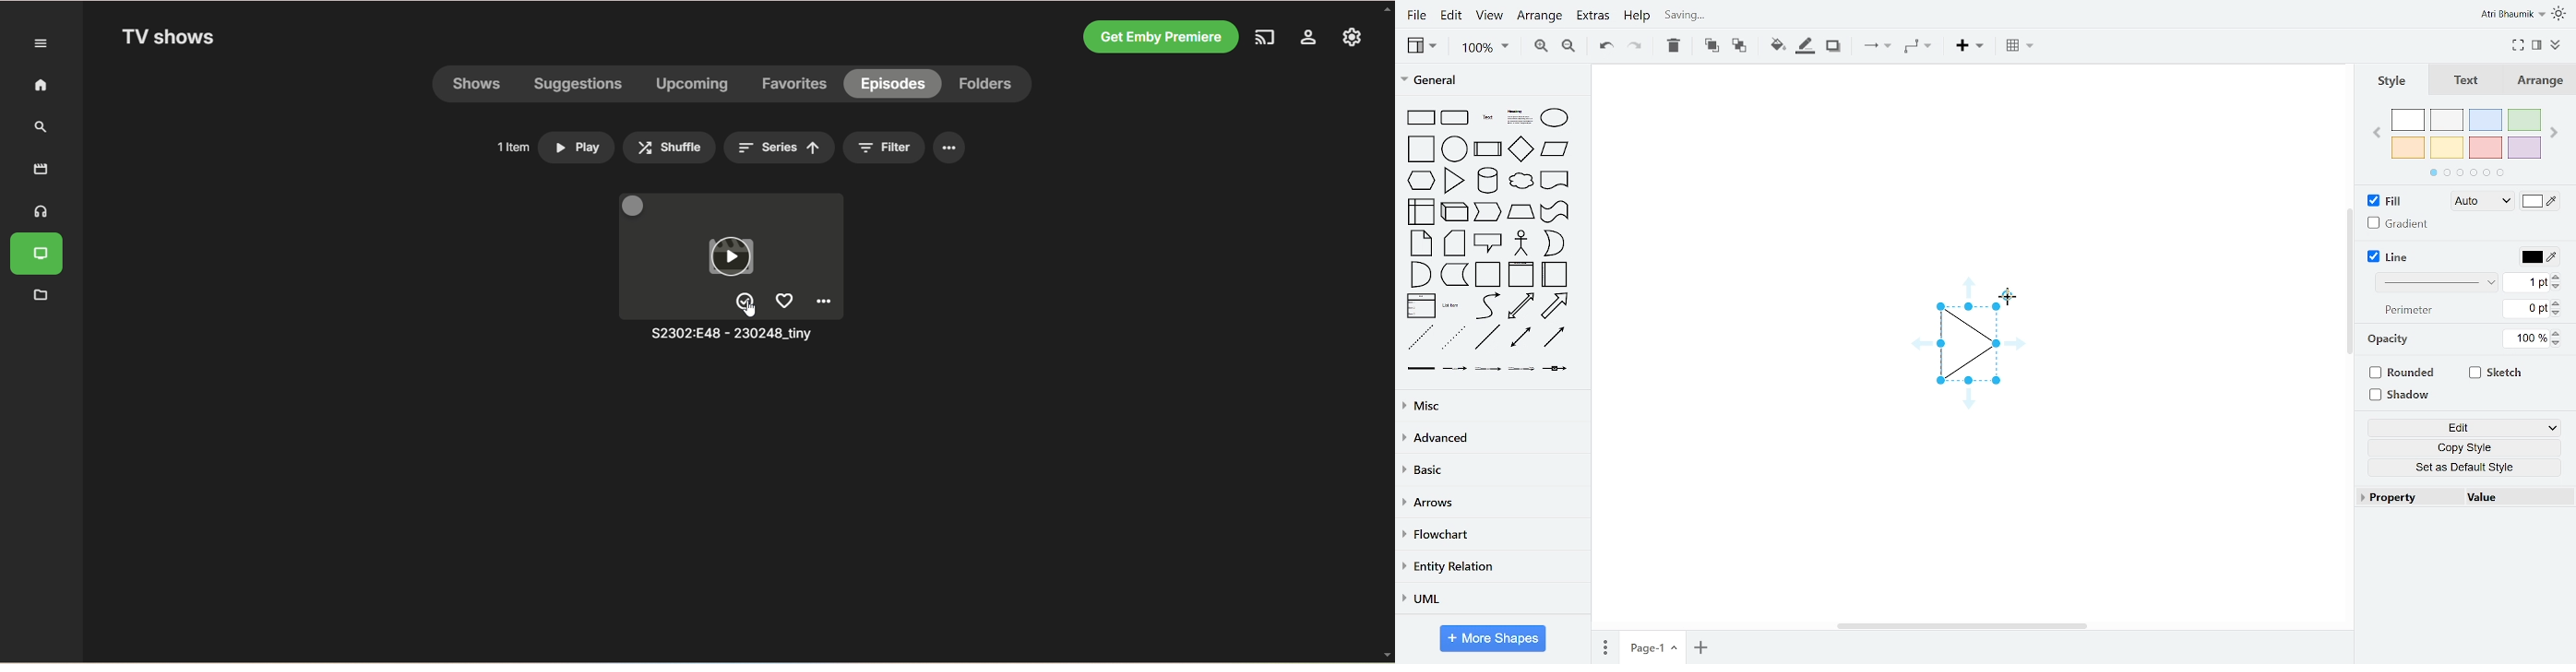  Describe the element at coordinates (1486, 118) in the screenshot. I see `text` at that location.